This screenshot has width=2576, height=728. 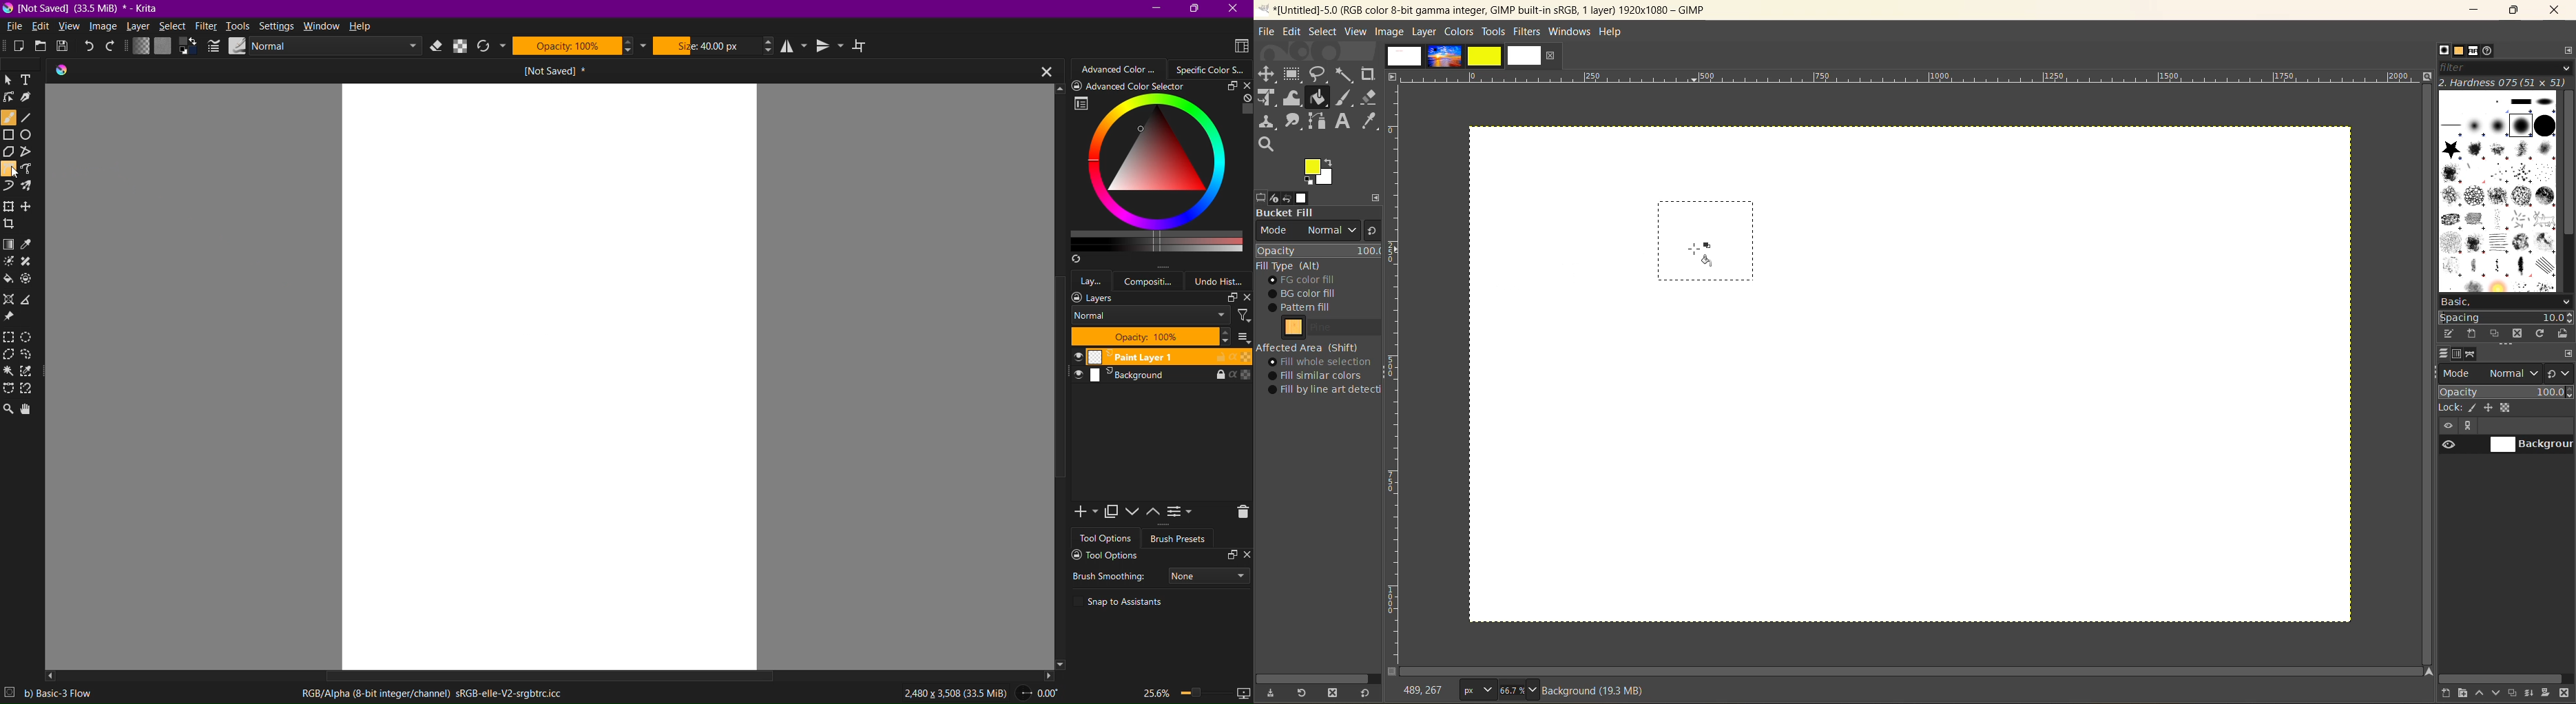 I want to click on Move Layer or Mask Up, so click(x=1156, y=512).